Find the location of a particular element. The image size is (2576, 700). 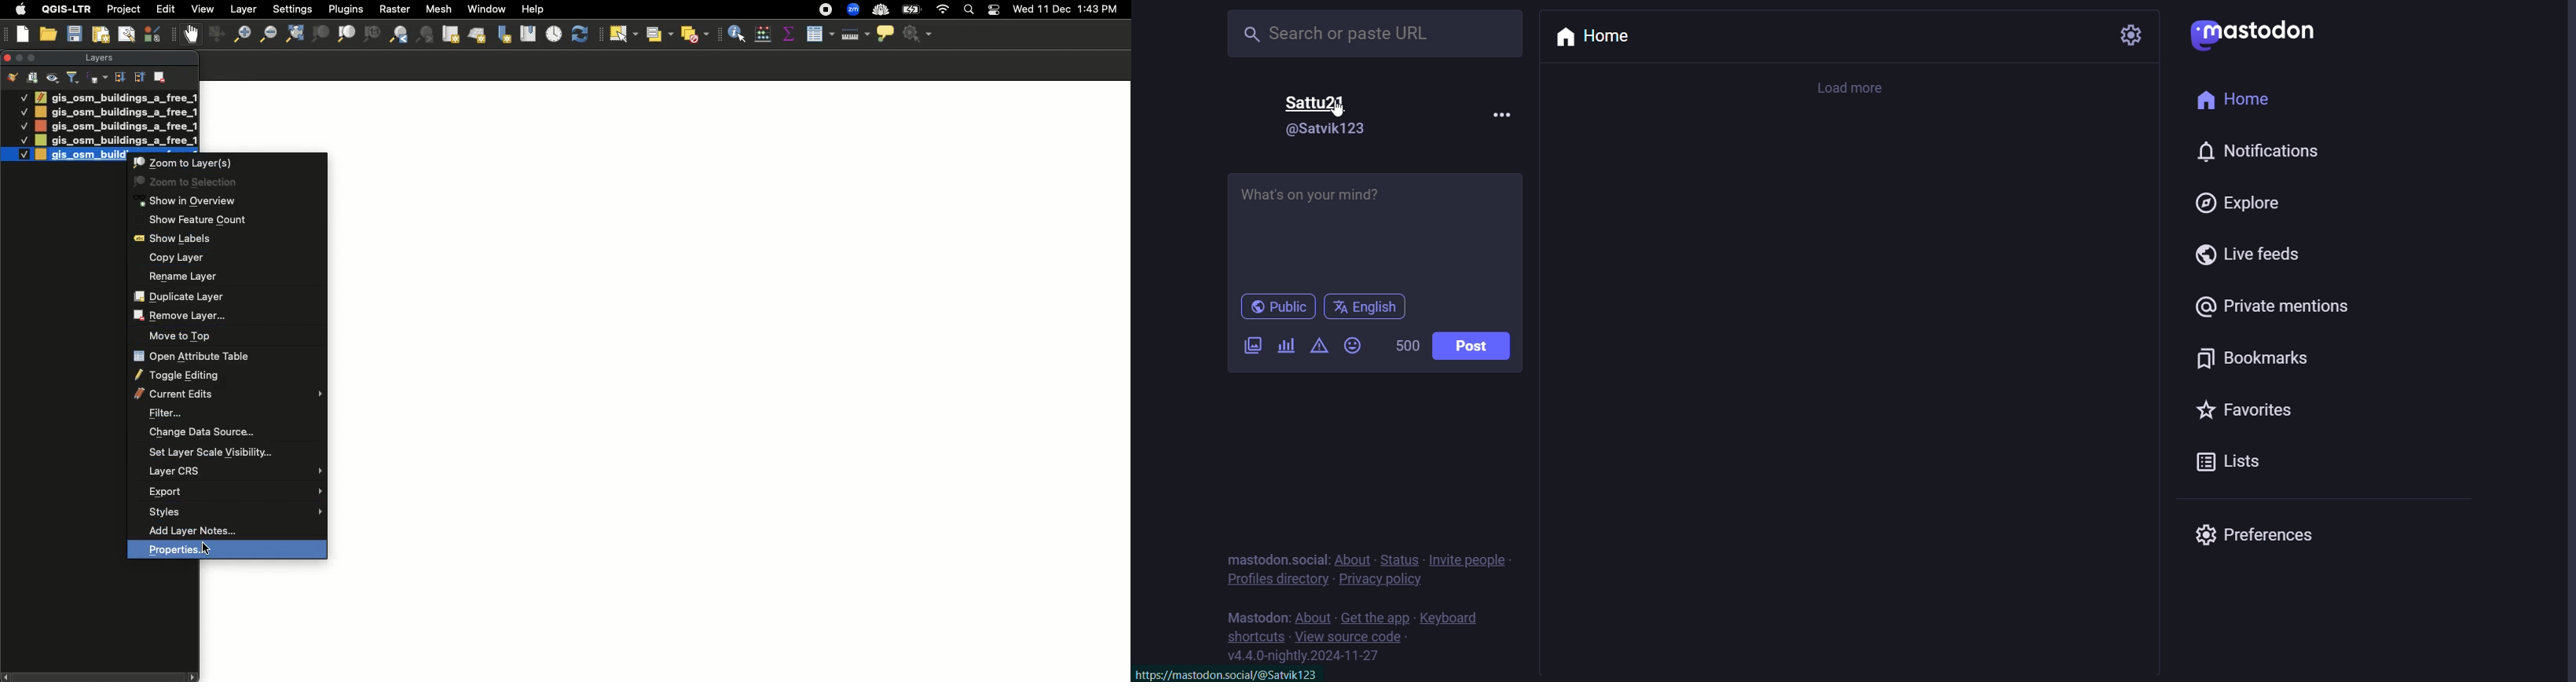

Checked is located at coordinates (23, 97).